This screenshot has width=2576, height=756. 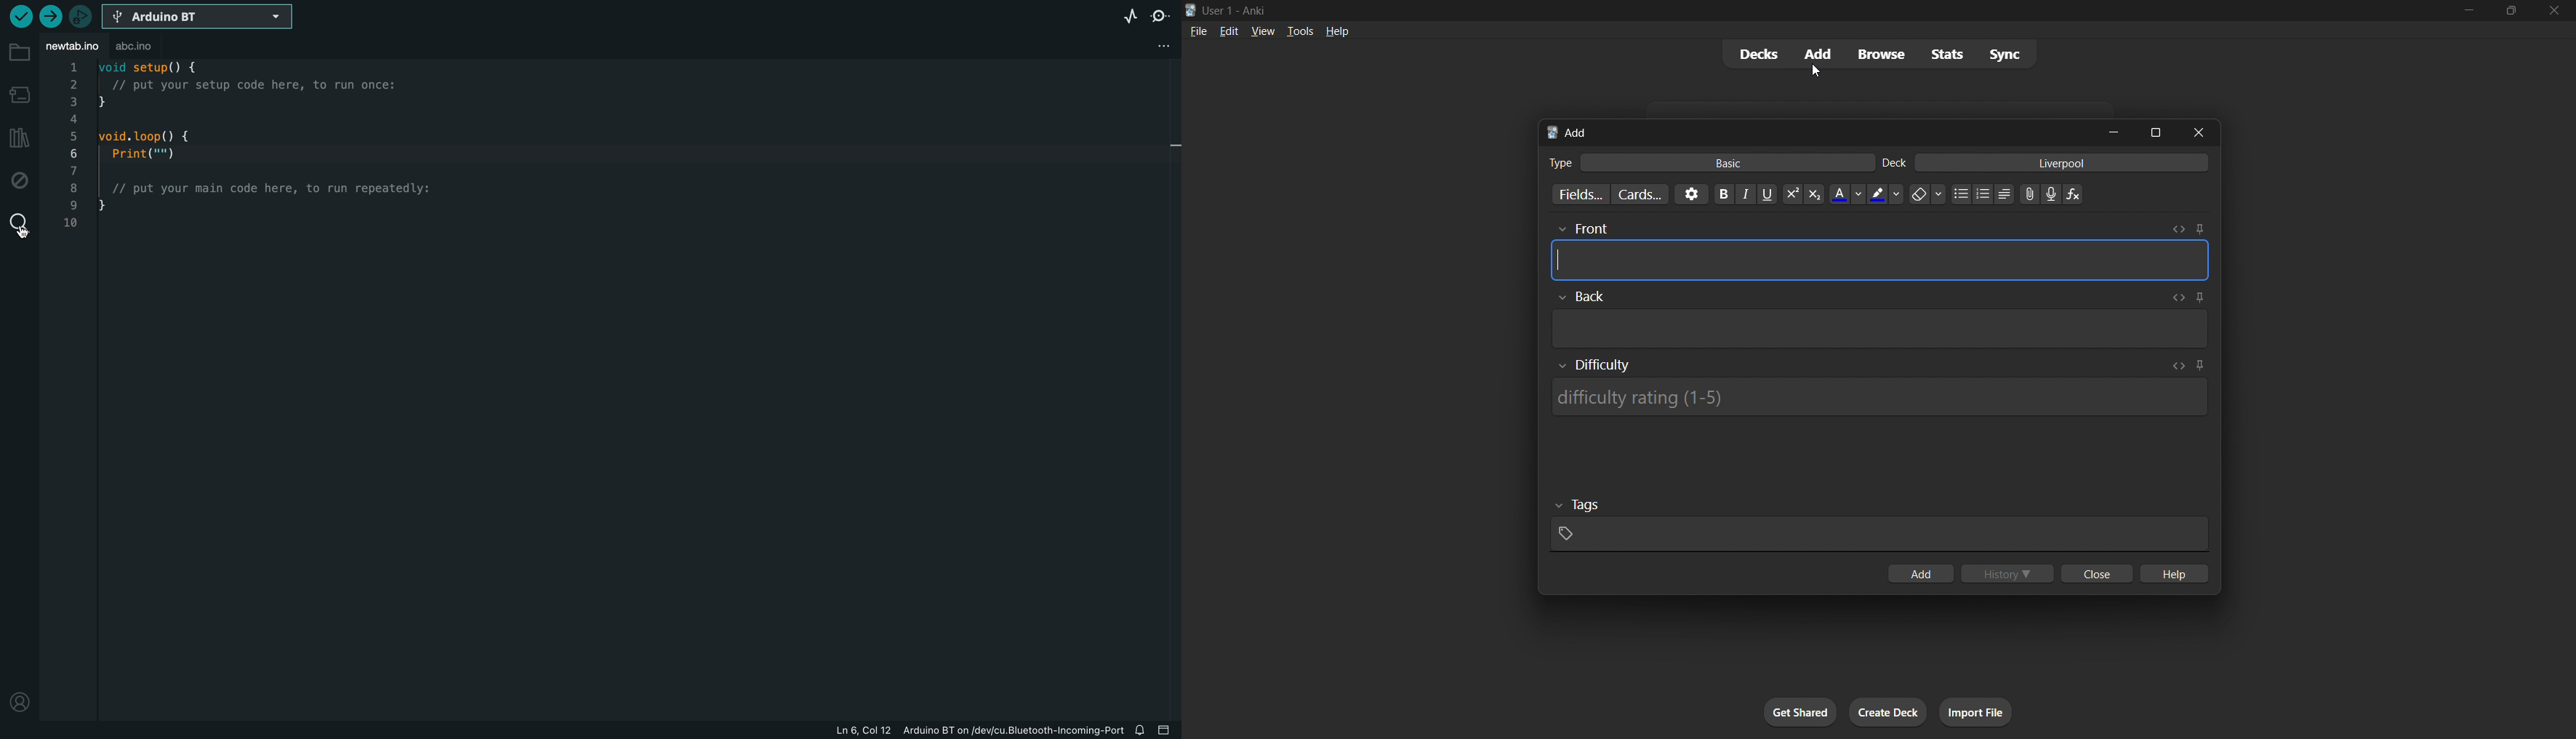 What do you see at coordinates (1882, 393) in the screenshot?
I see `card difficulty input box` at bounding box center [1882, 393].